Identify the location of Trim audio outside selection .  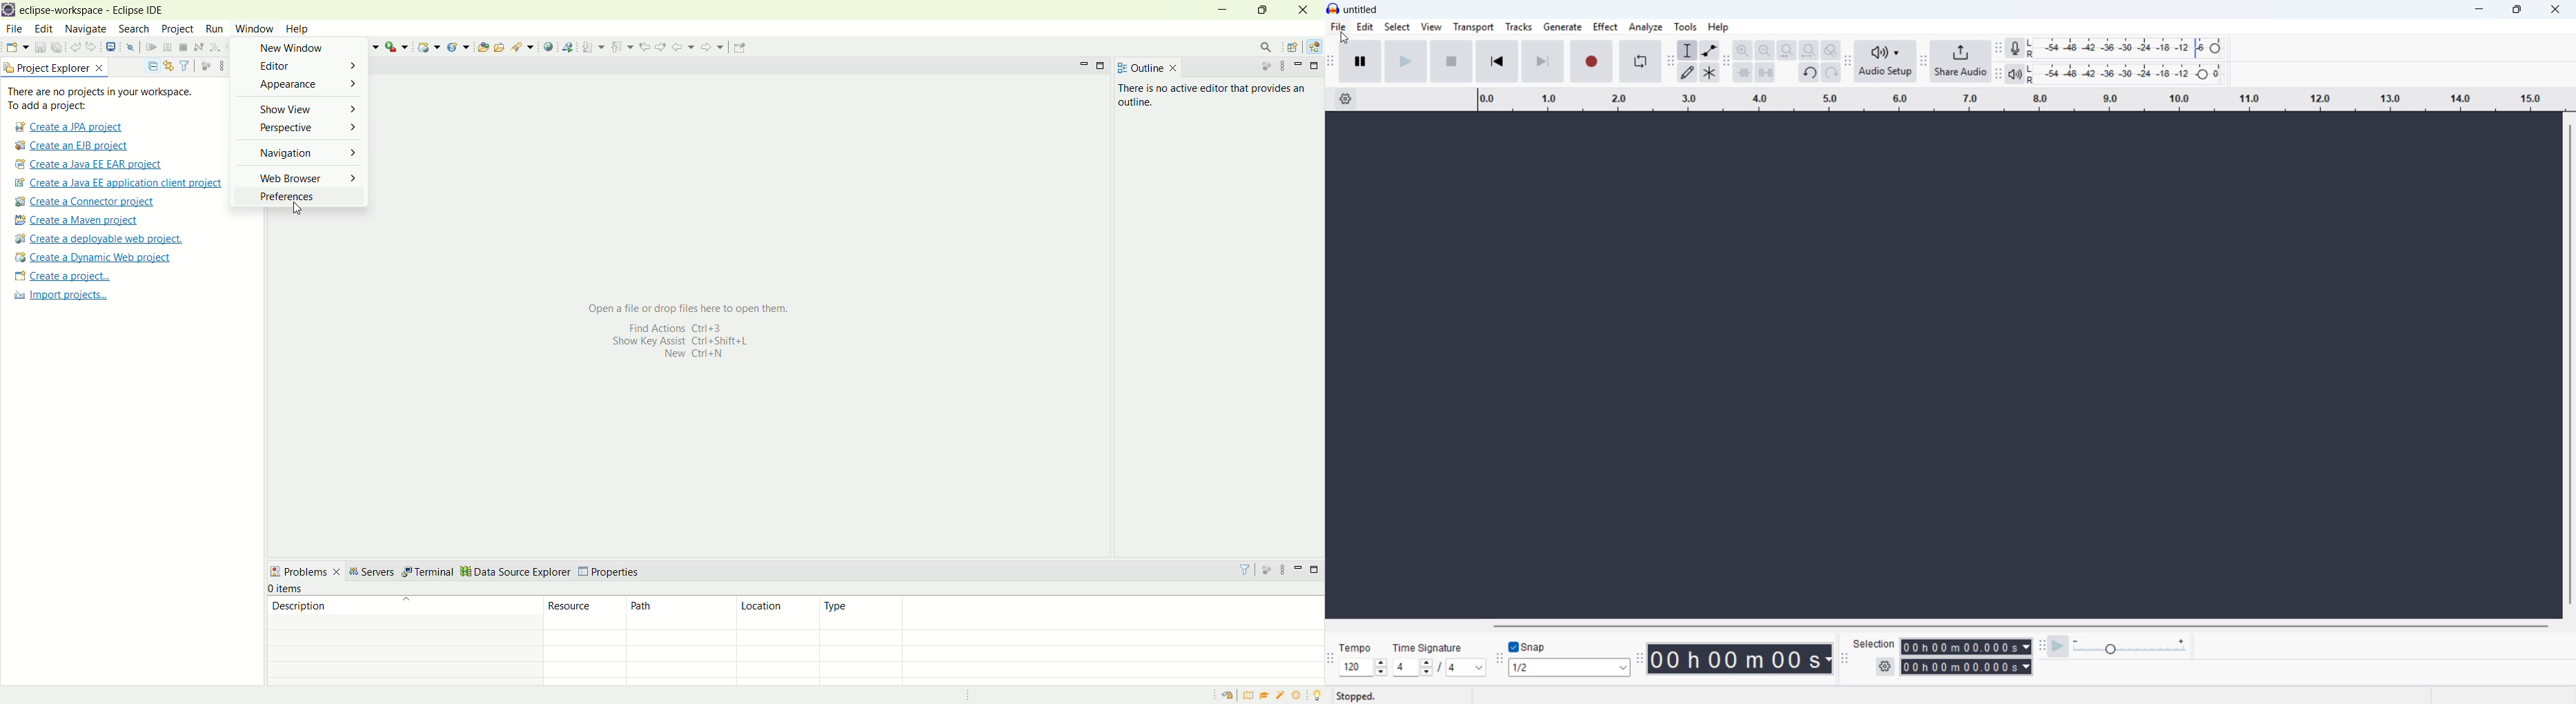
(1743, 72).